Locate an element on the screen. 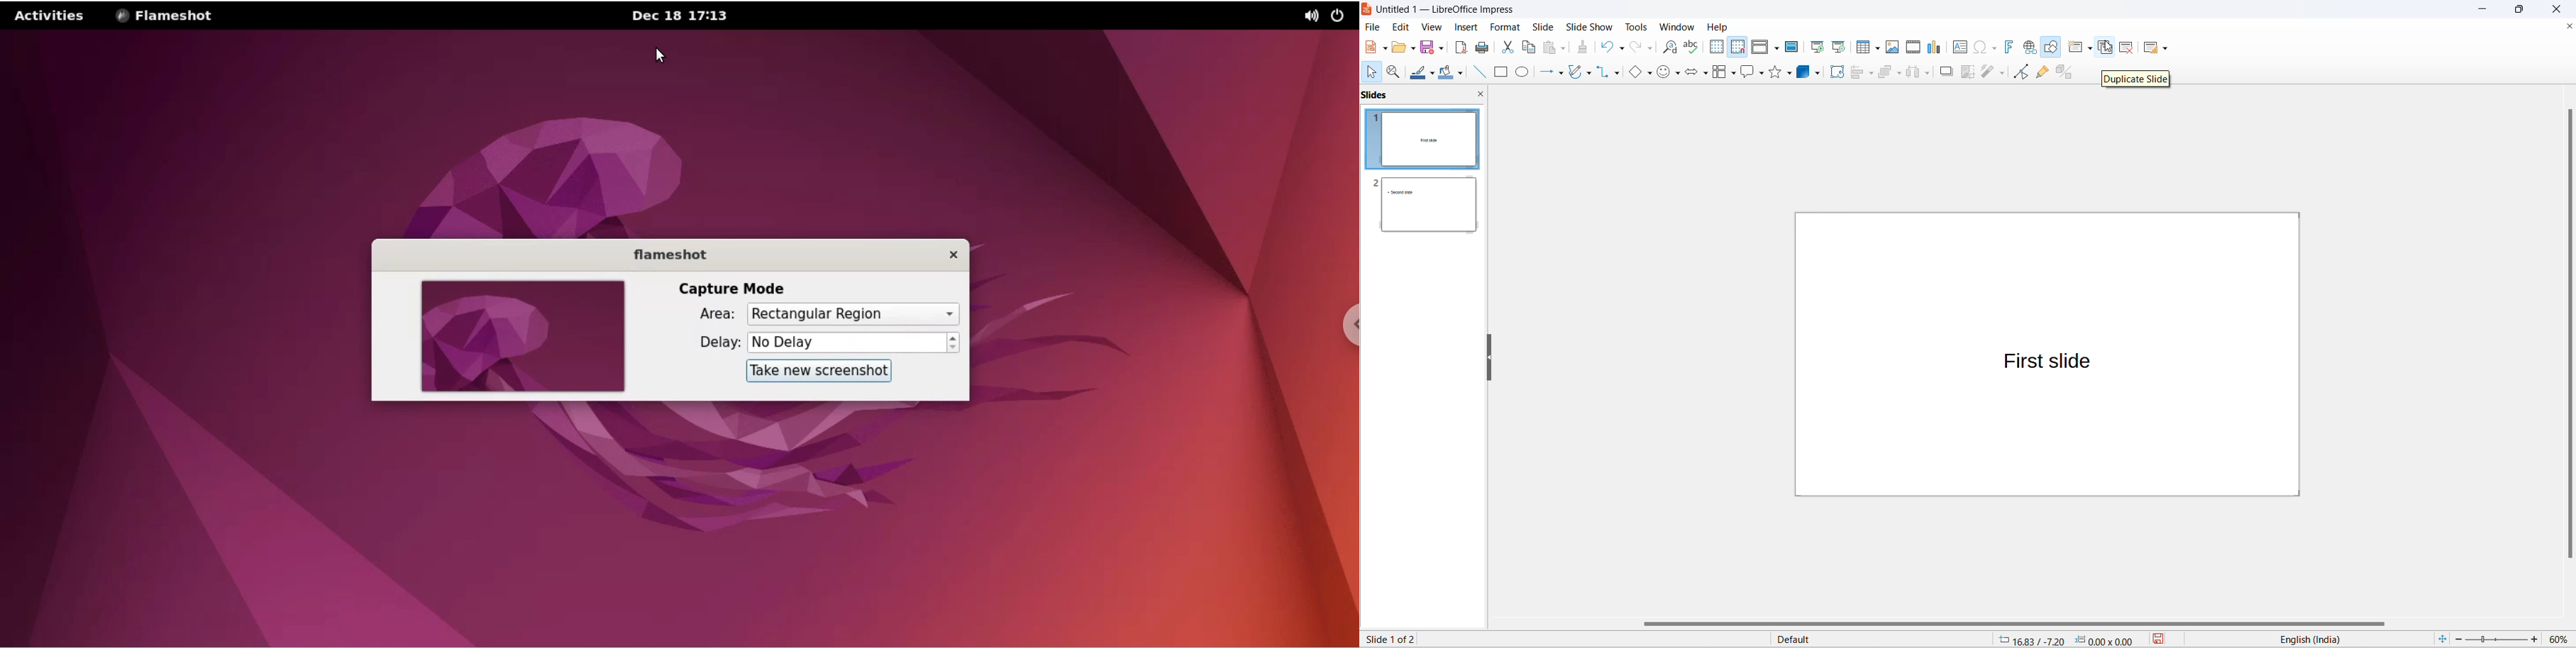  star is located at coordinates (1774, 72).